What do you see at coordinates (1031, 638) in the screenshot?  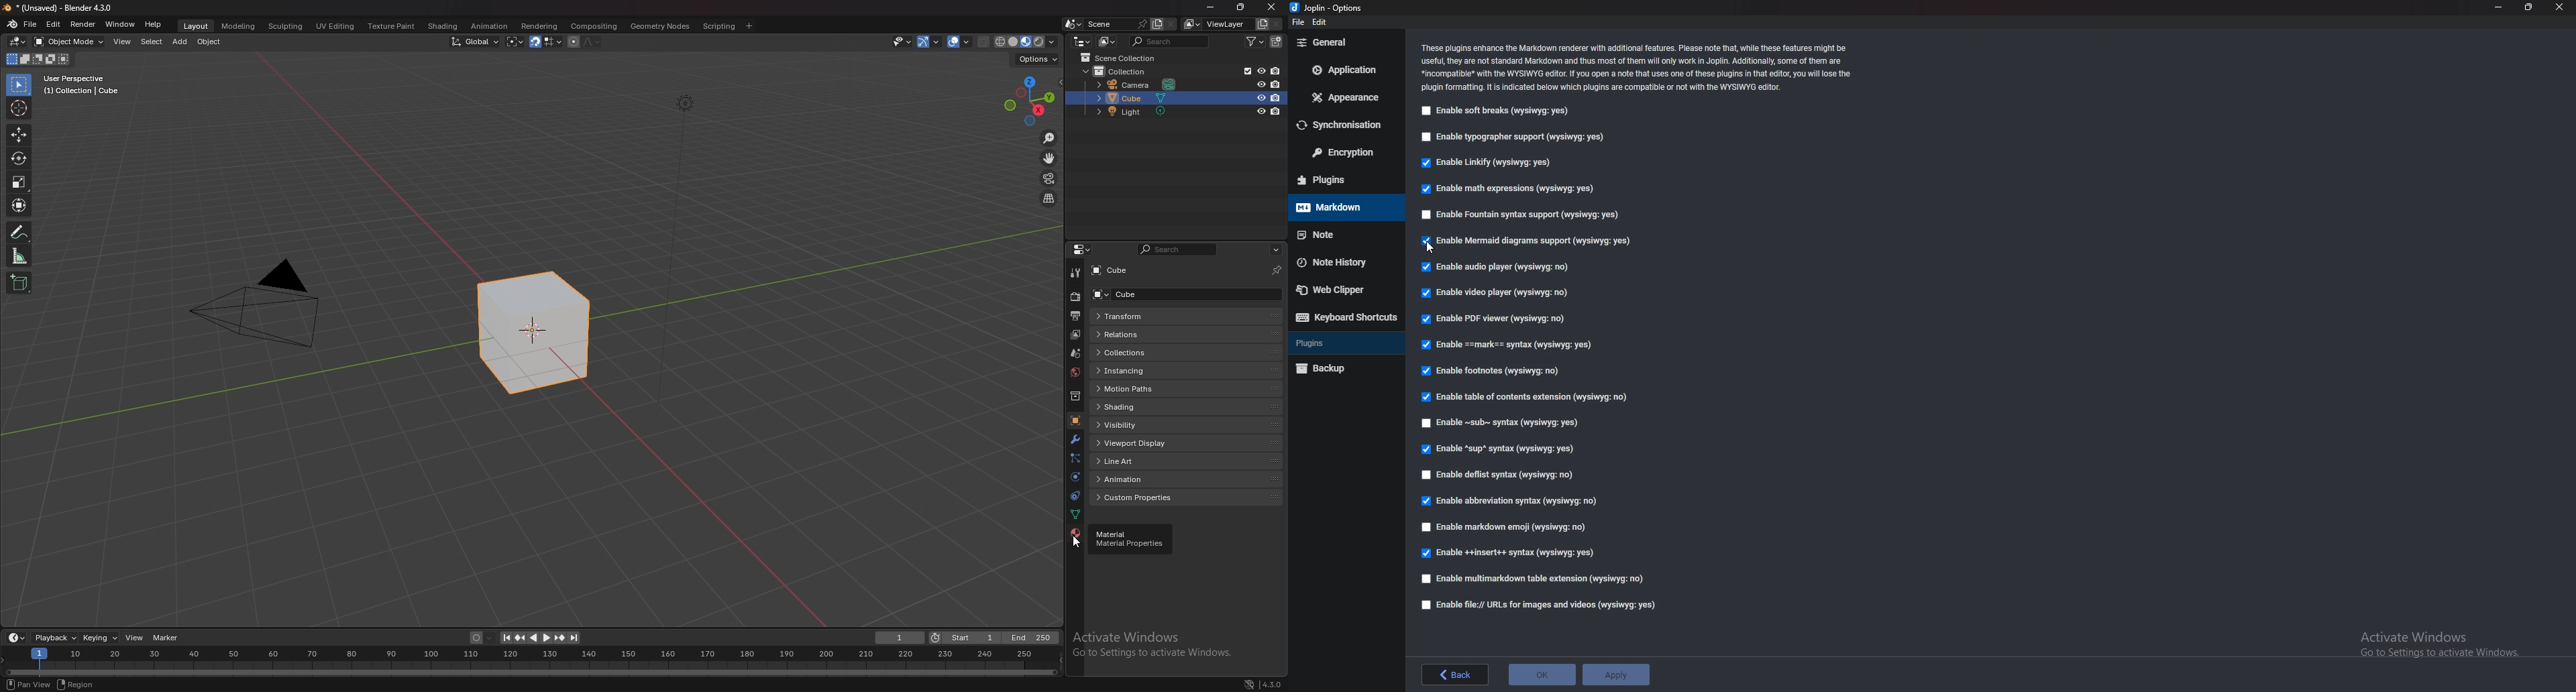 I see `end 250` at bounding box center [1031, 638].